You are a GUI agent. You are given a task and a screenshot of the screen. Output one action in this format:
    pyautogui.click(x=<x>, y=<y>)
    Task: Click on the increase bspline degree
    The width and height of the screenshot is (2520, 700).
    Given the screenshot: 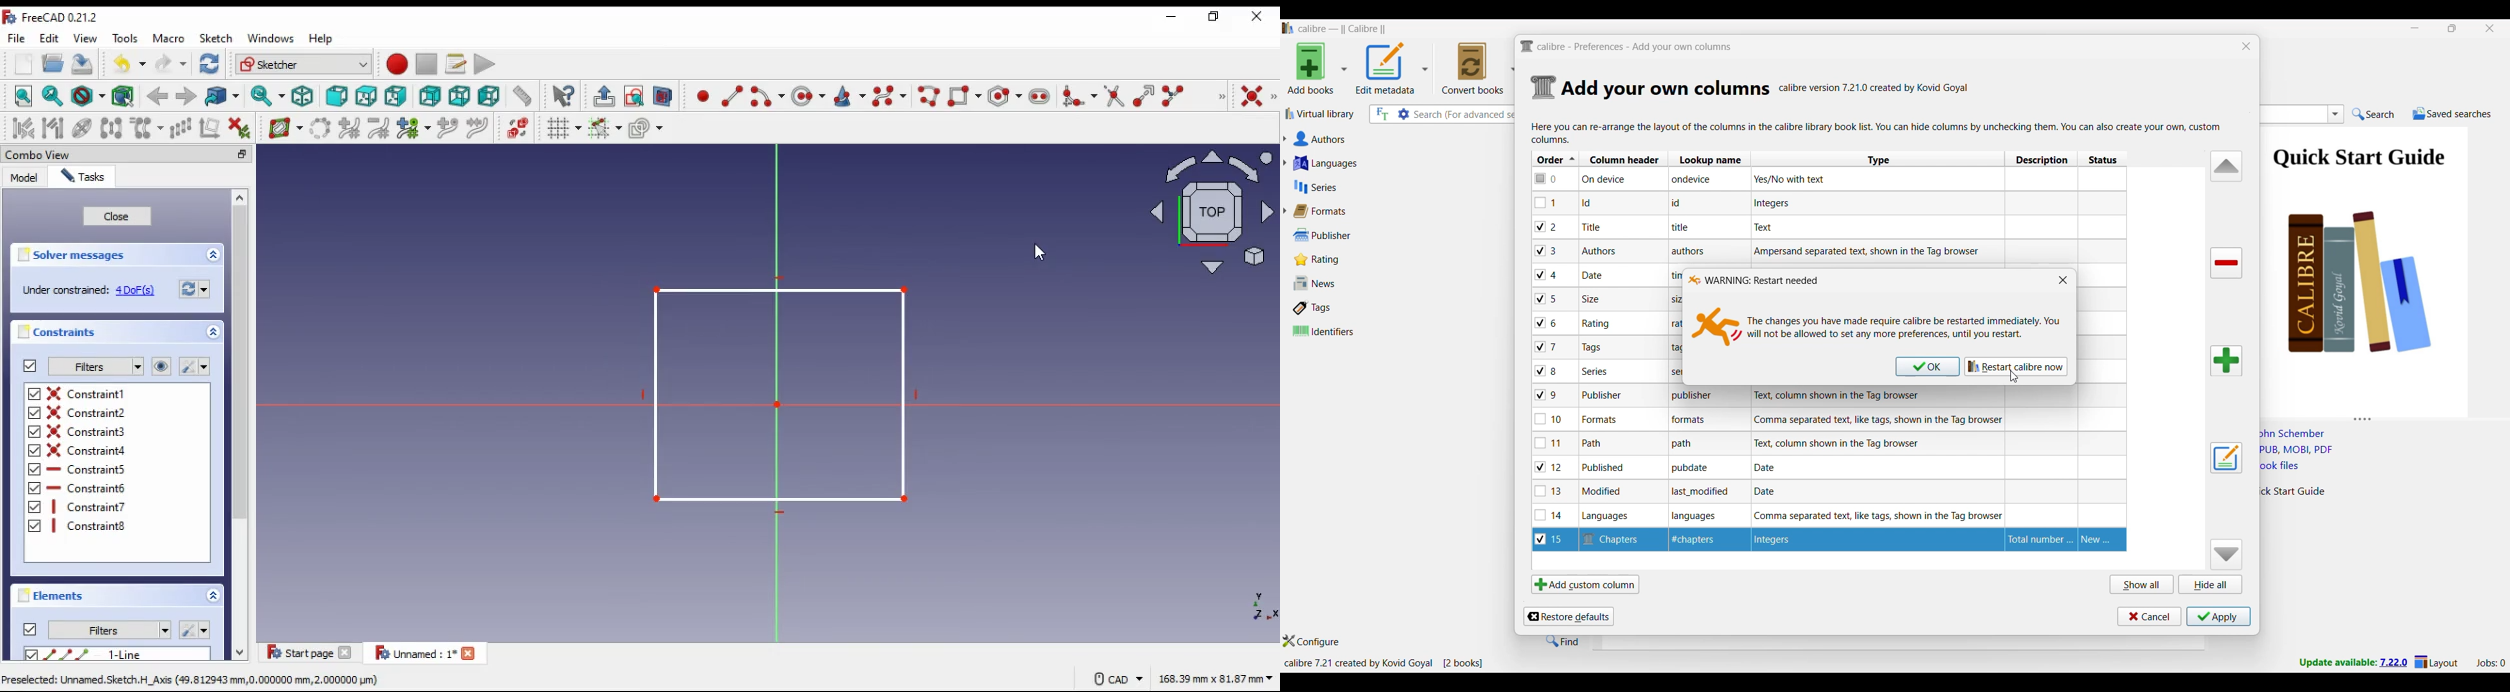 What is the action you would take?
    pyautogui.click(x=350, y=129)
    